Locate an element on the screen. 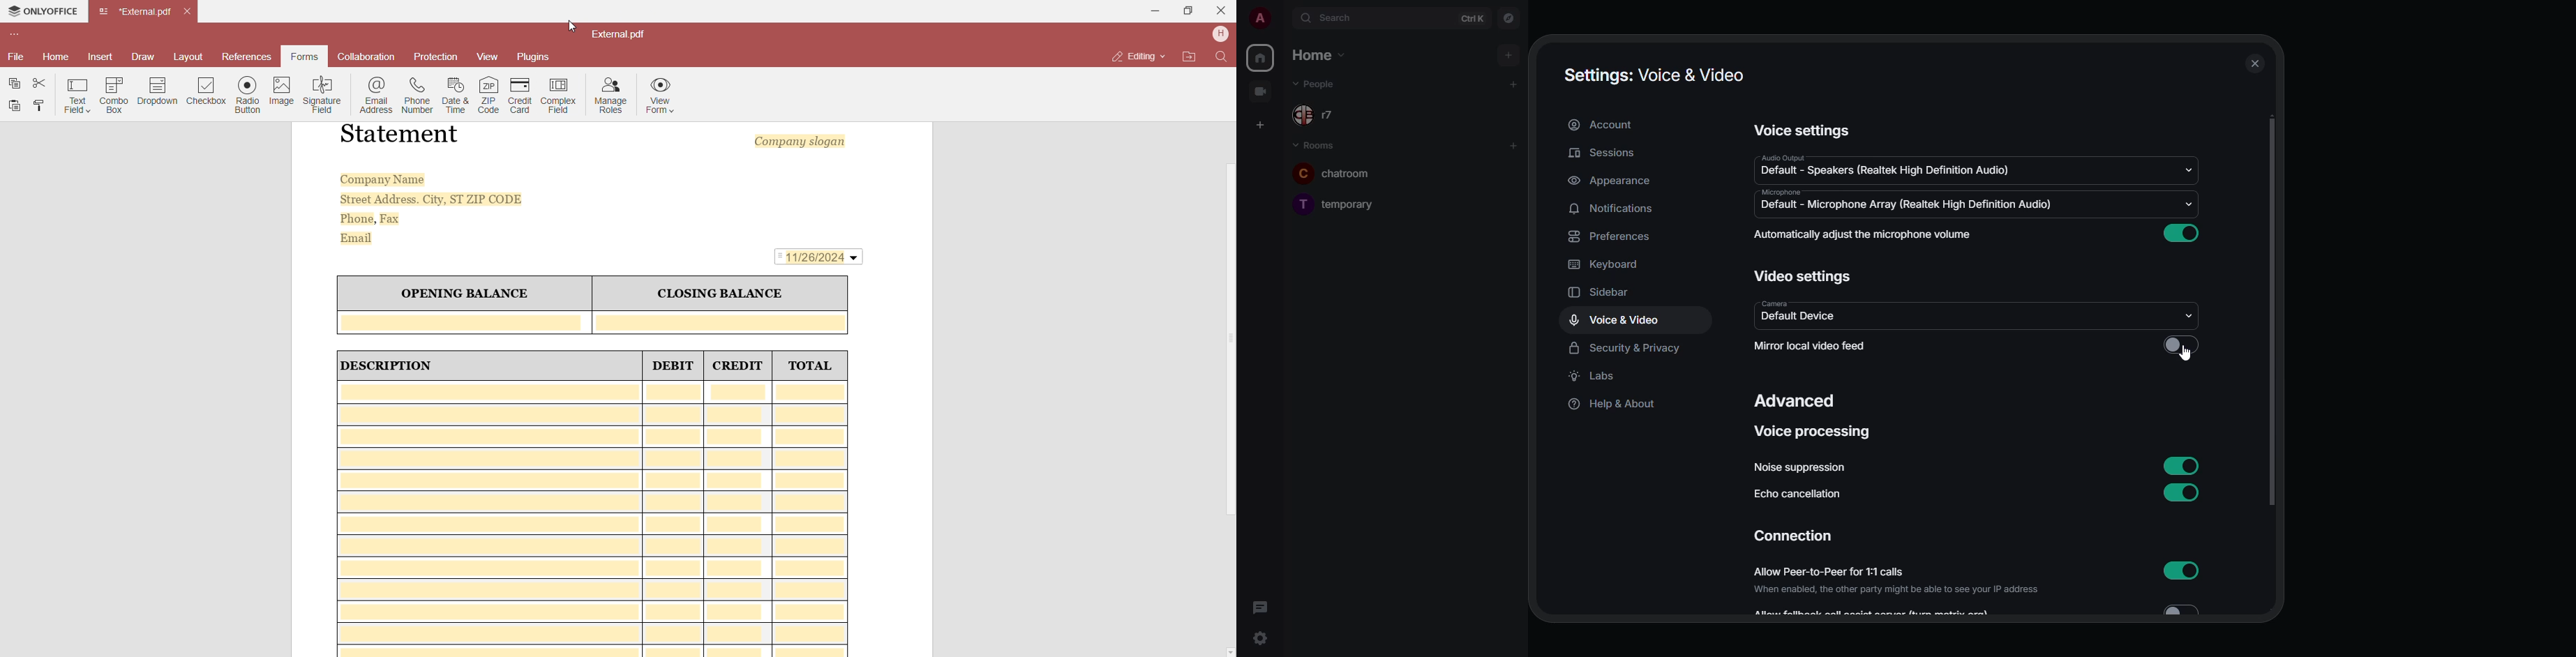  microphone is located at coordinates (1779, 192).